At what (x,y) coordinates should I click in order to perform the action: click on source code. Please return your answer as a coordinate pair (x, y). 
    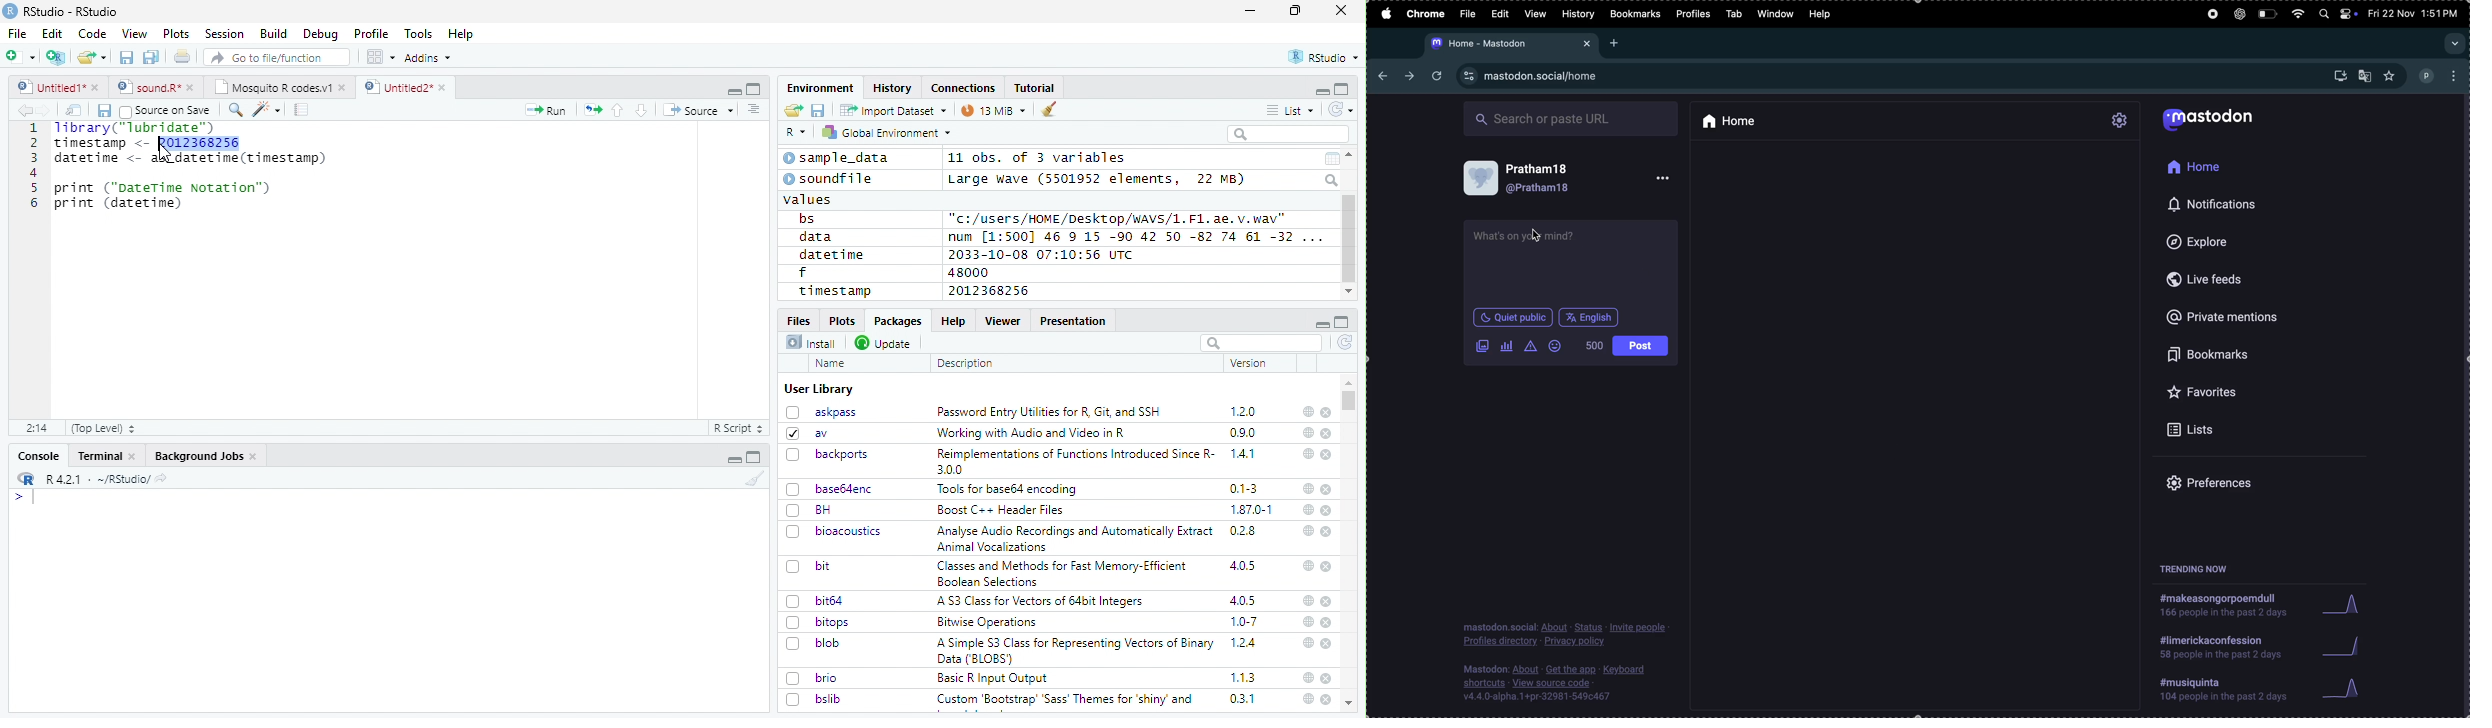
    Looking at the image, I should click on (1550, 683).